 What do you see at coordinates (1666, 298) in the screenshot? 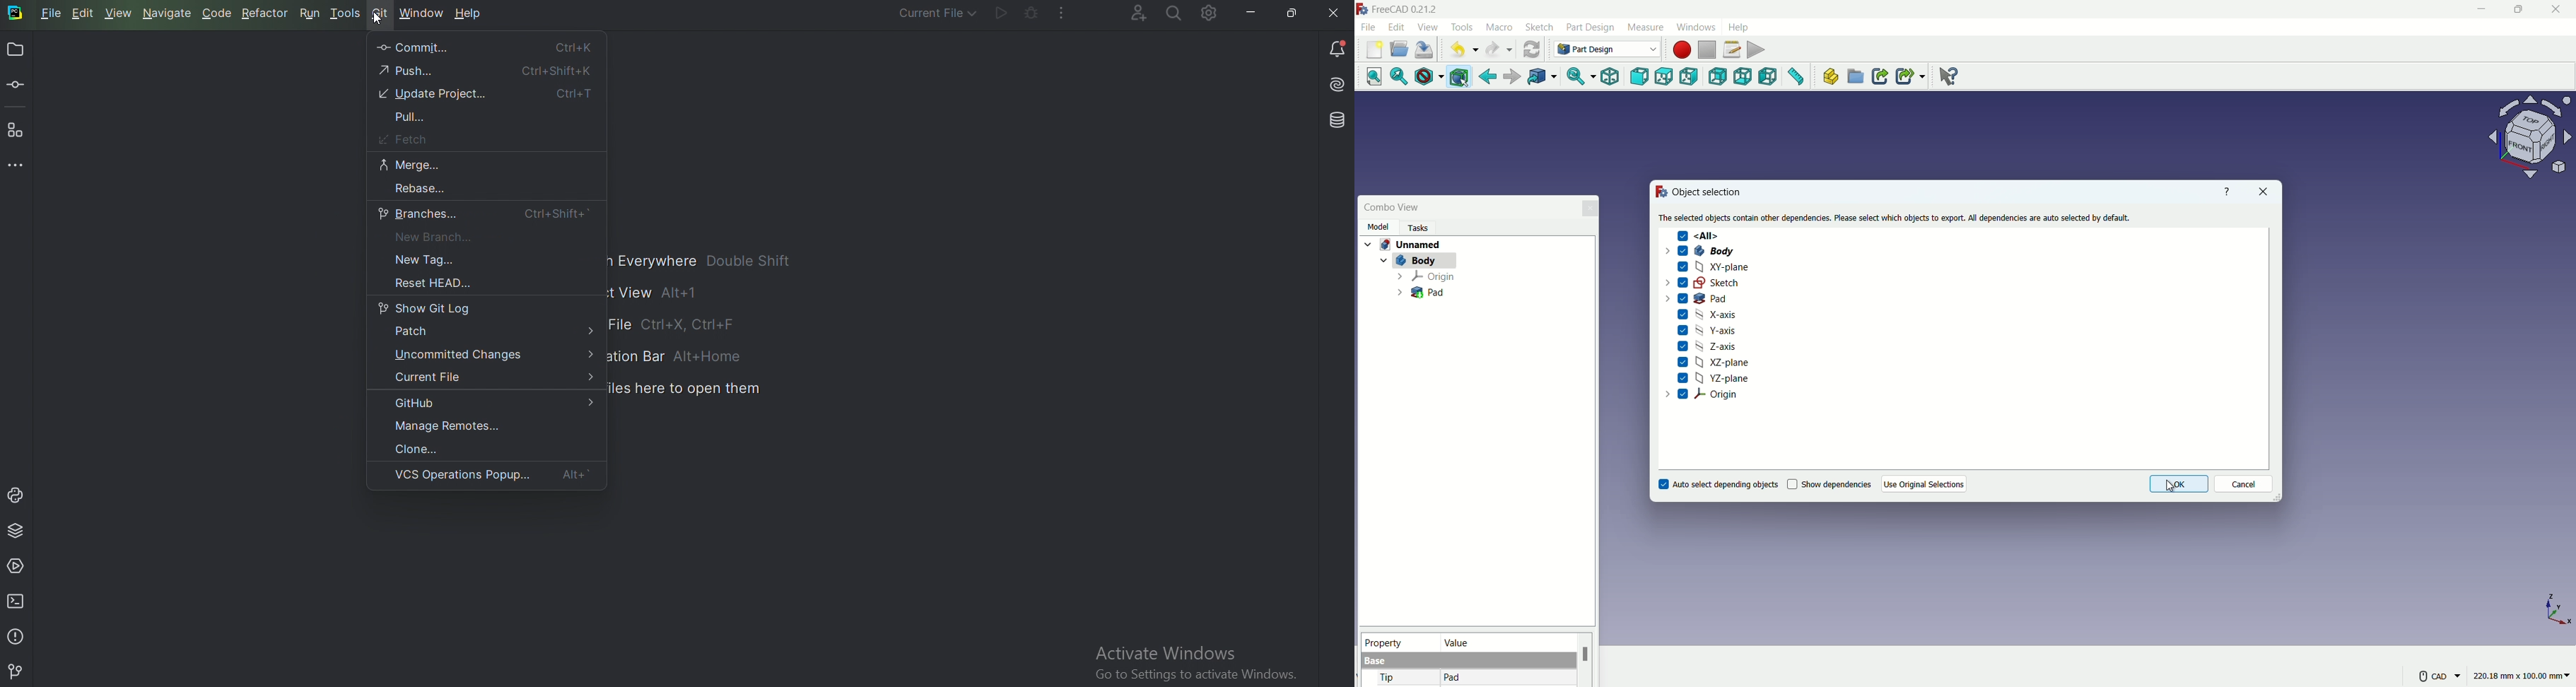
I see `dropdown` at bounding box center [1666, 298].